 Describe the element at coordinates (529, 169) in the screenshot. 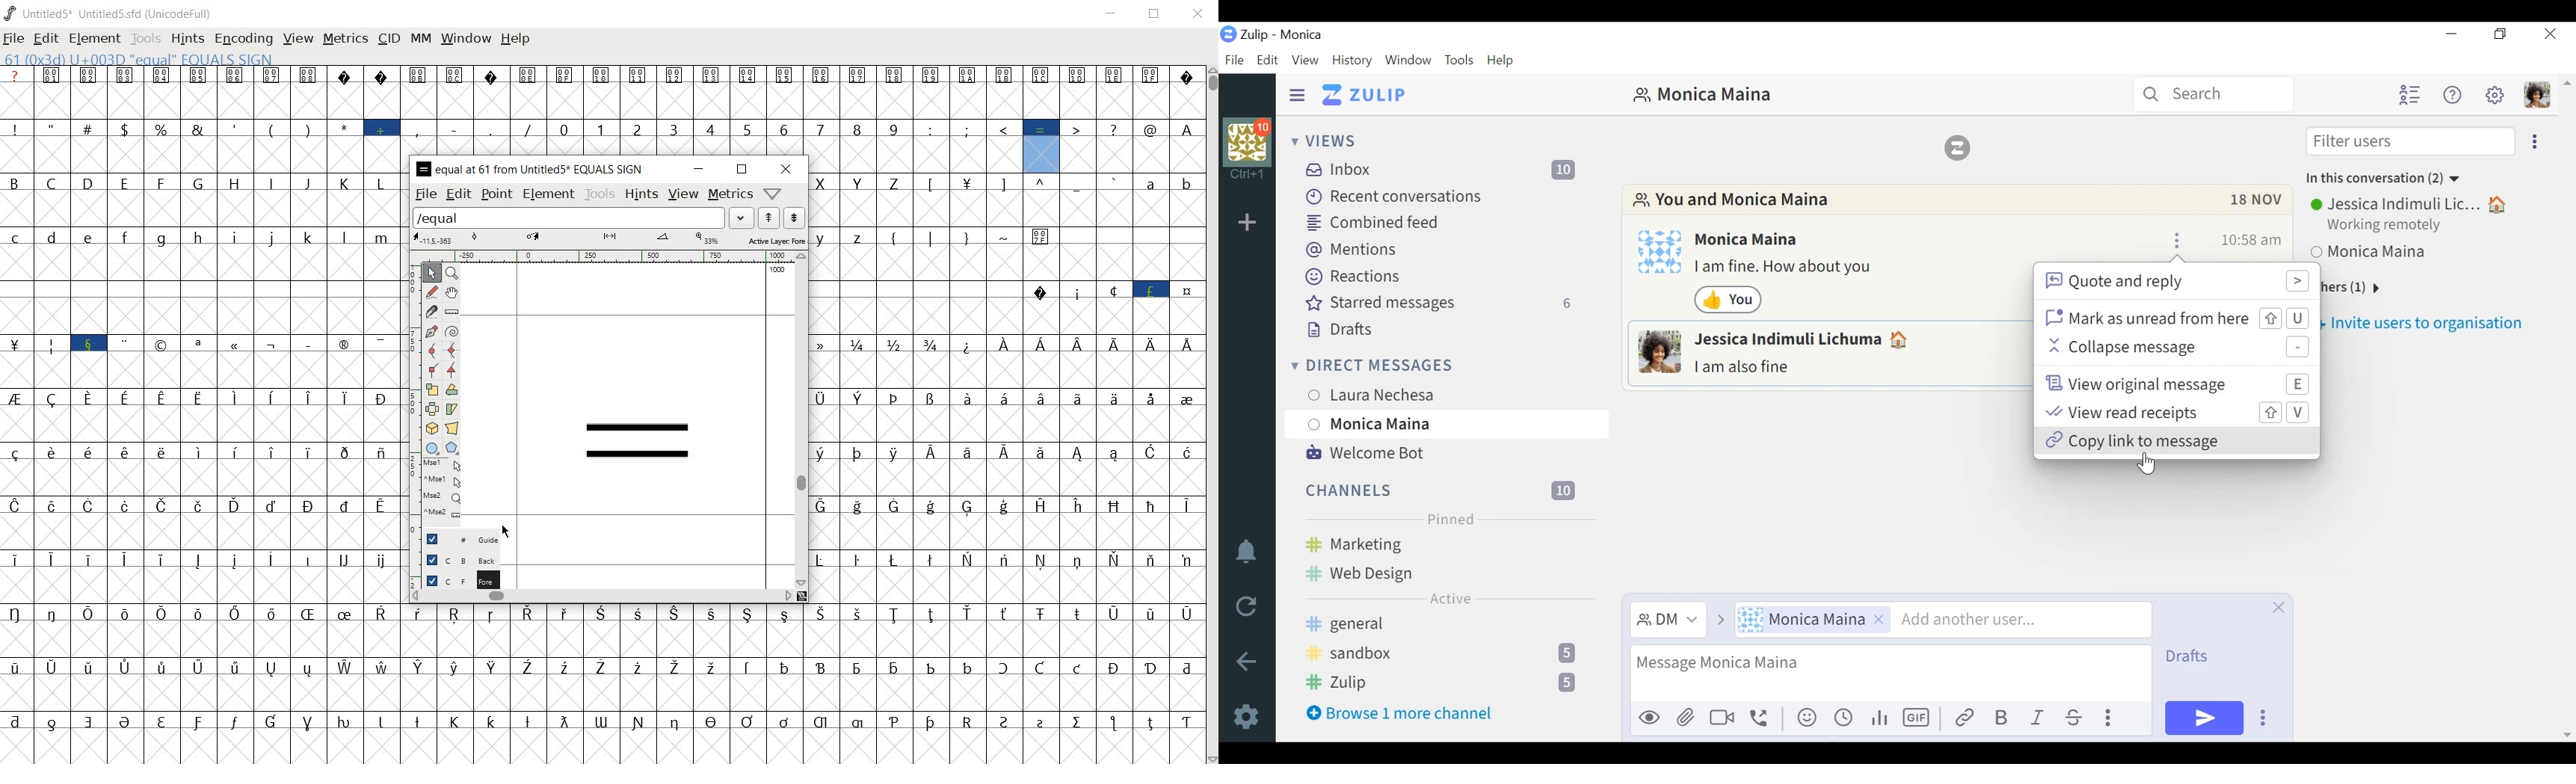

I see `EQUAL AT 61 FROM UNTITLED5 EQUAL SIGN` at that location.